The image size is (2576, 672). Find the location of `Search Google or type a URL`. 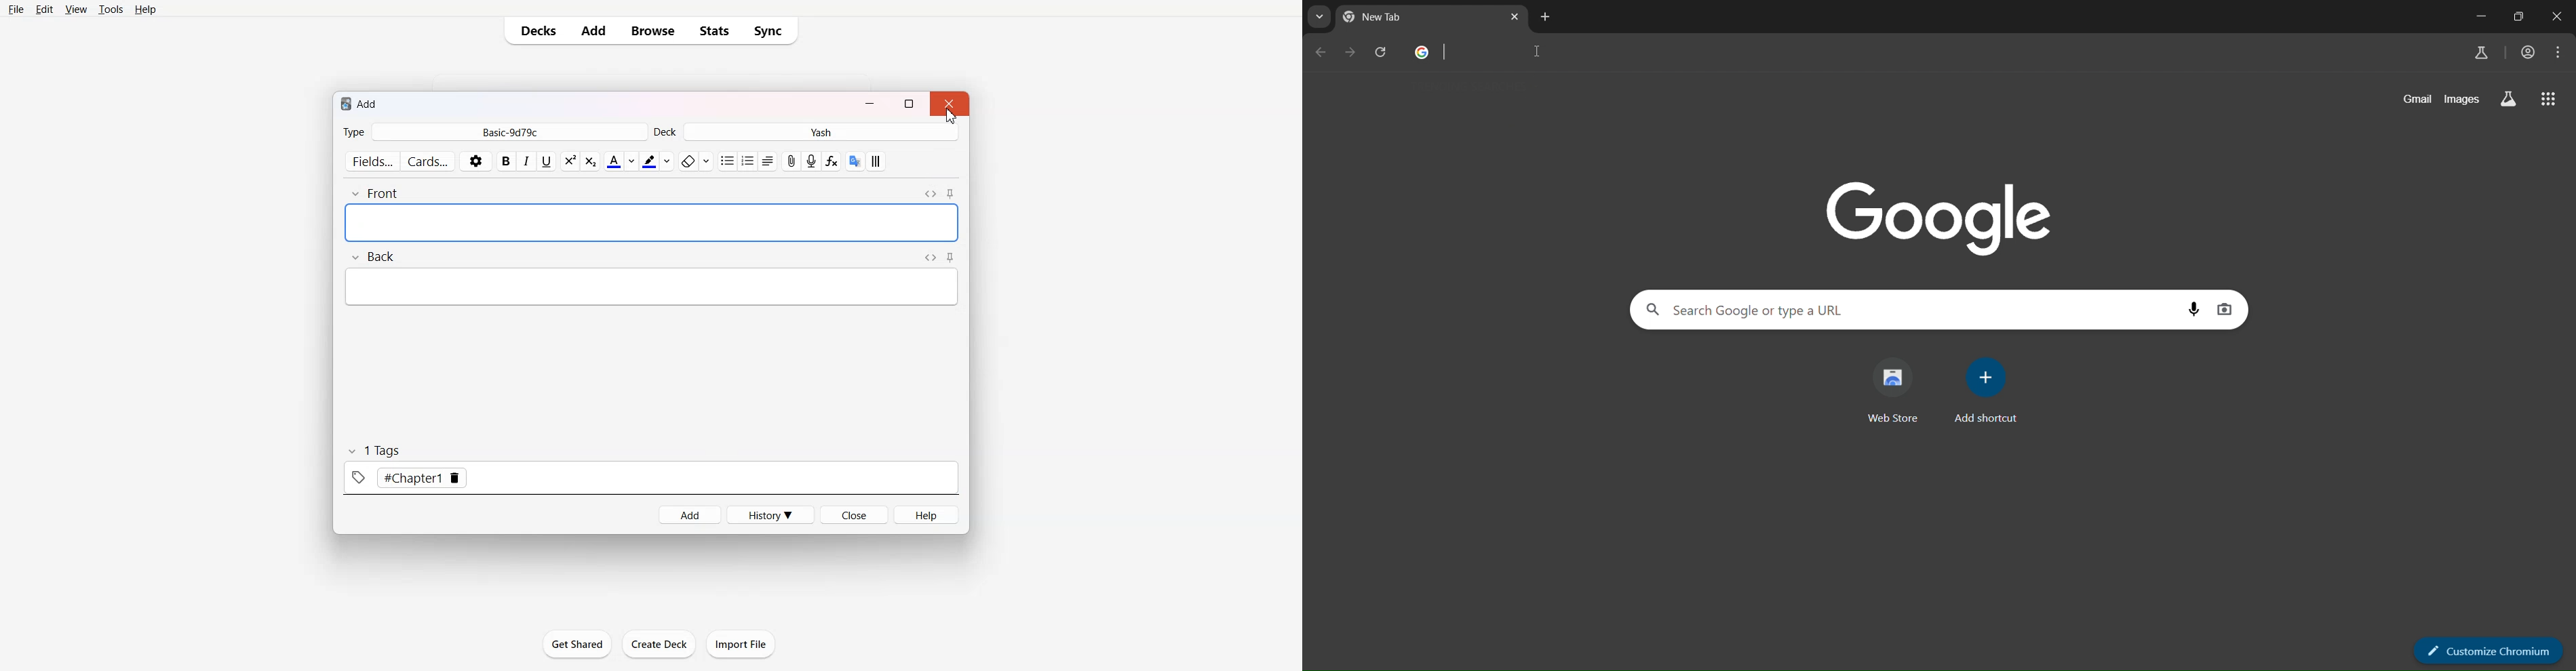

Search Google or type a URL is located at coordinates (1954, 54).